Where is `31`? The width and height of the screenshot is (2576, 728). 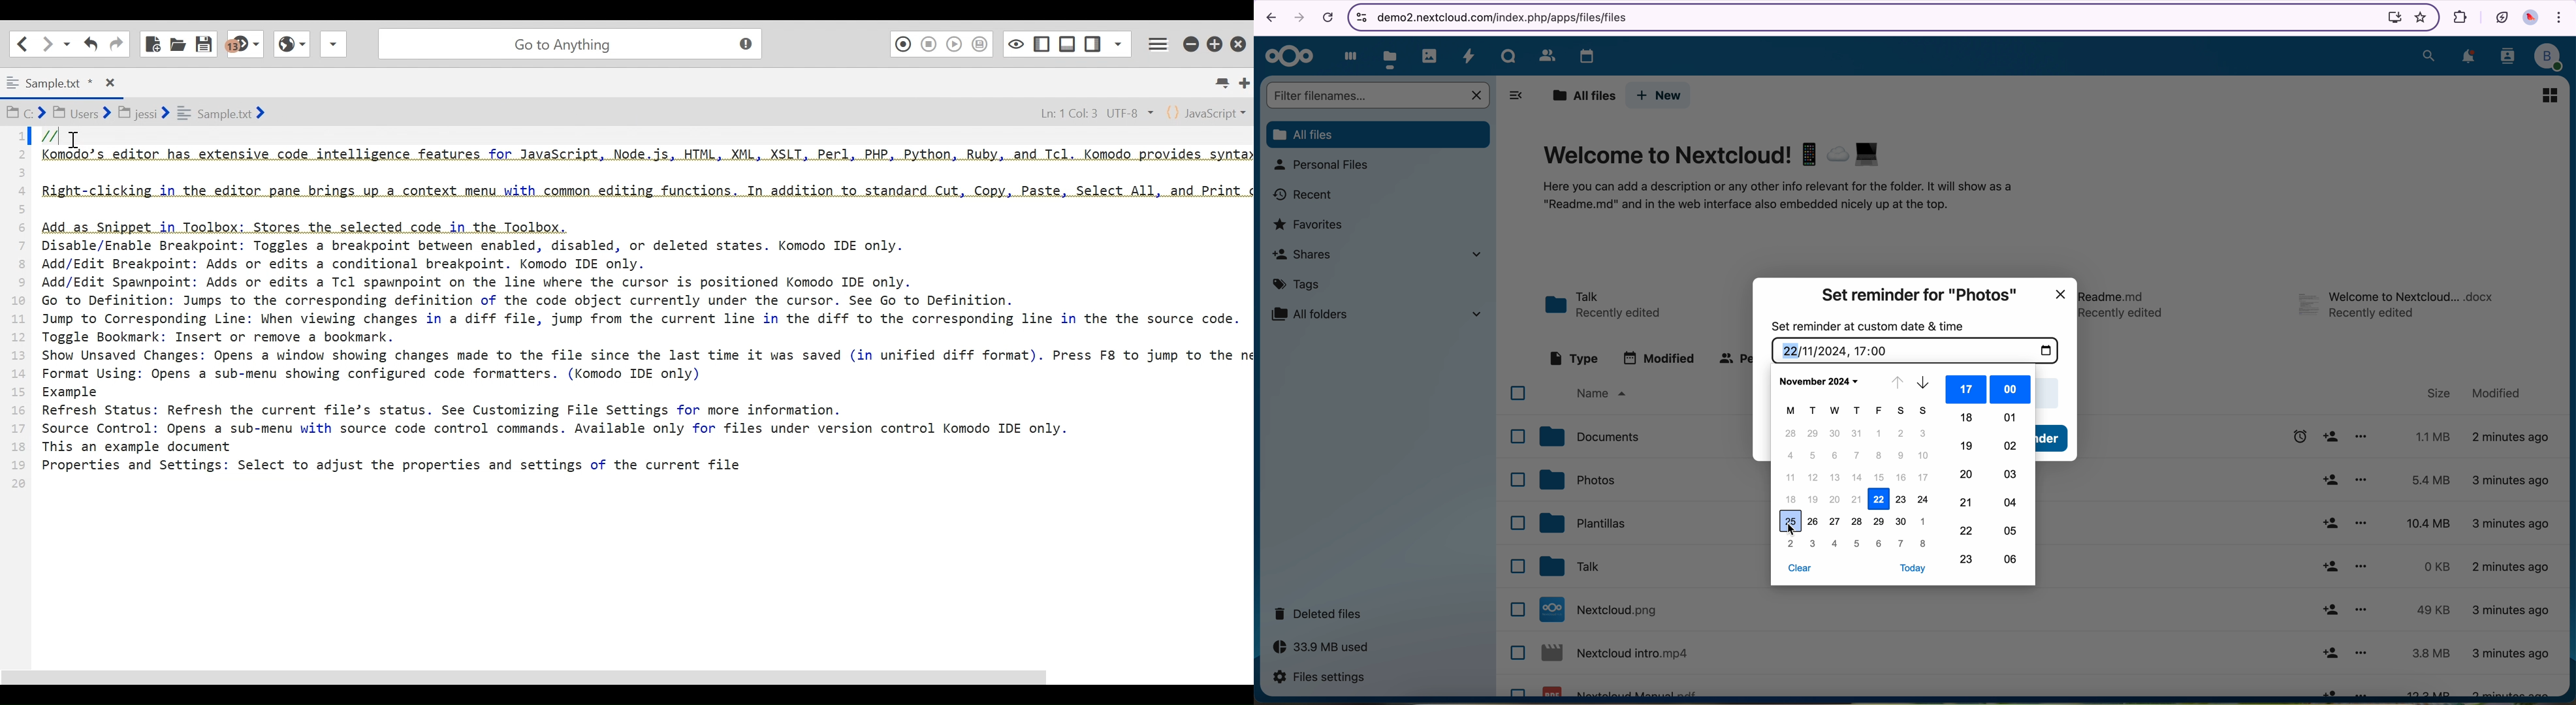 31 is located at coordinates (1856, 433).